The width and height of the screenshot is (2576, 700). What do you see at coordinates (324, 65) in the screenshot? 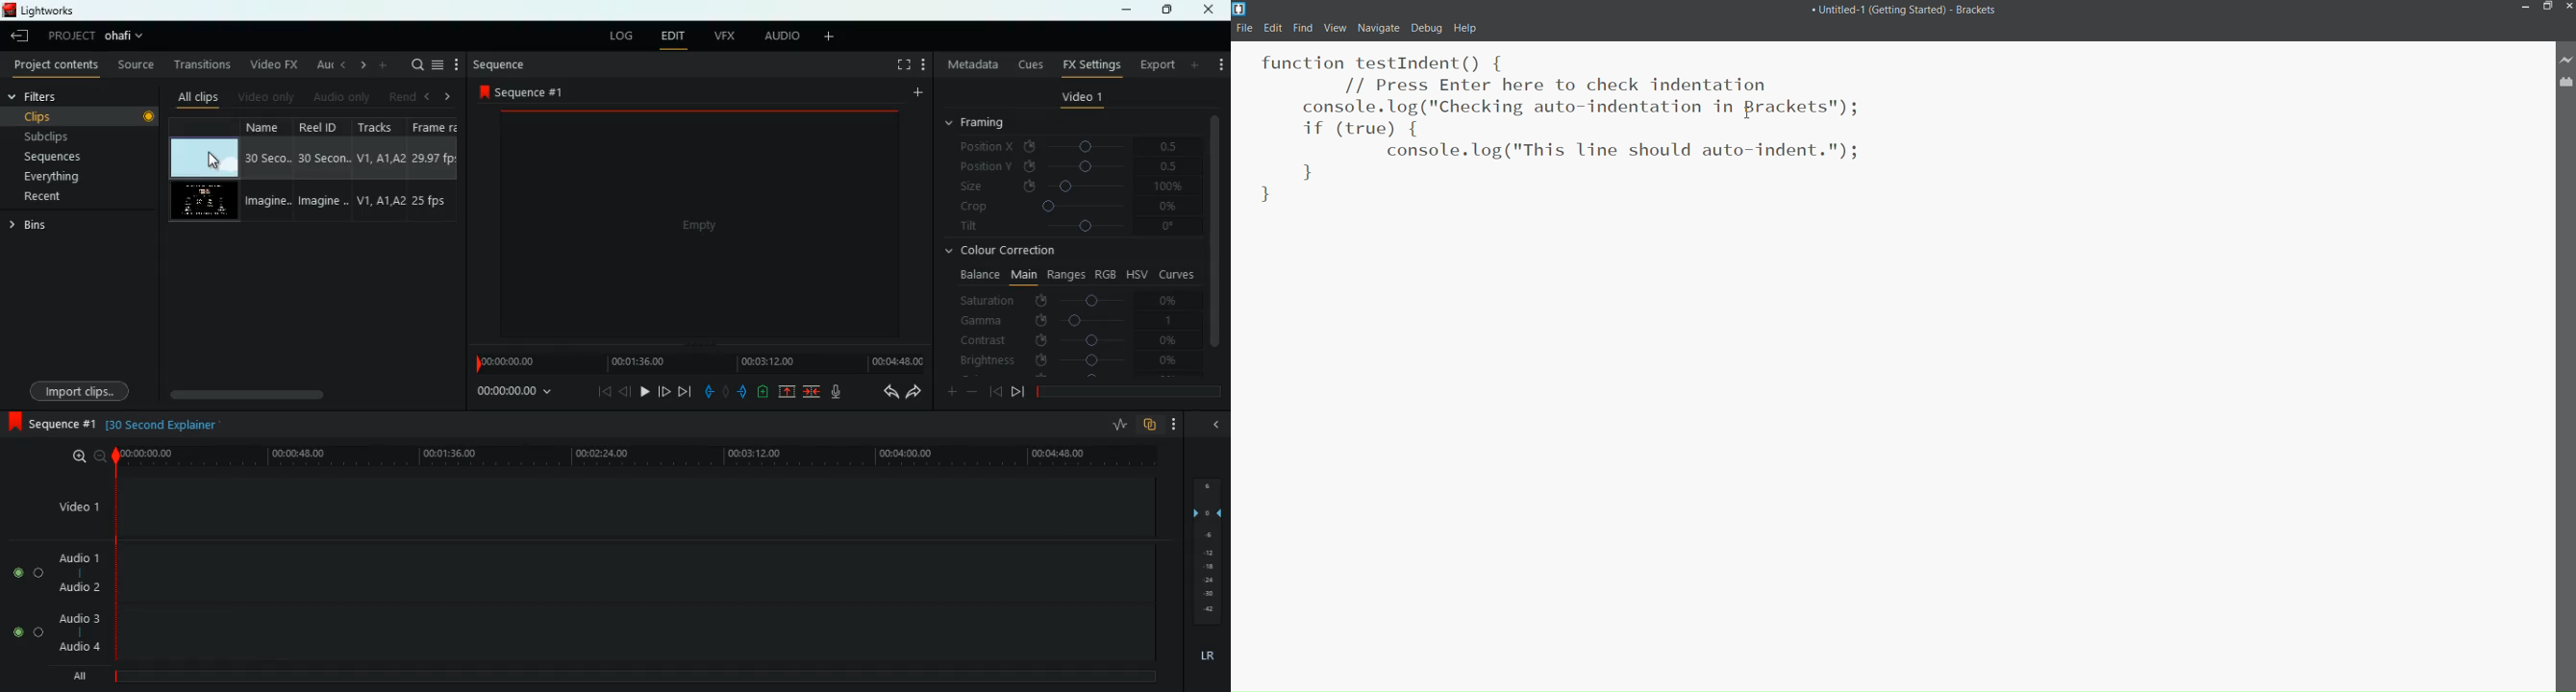
I see `au` at bounding box center [324, 65].